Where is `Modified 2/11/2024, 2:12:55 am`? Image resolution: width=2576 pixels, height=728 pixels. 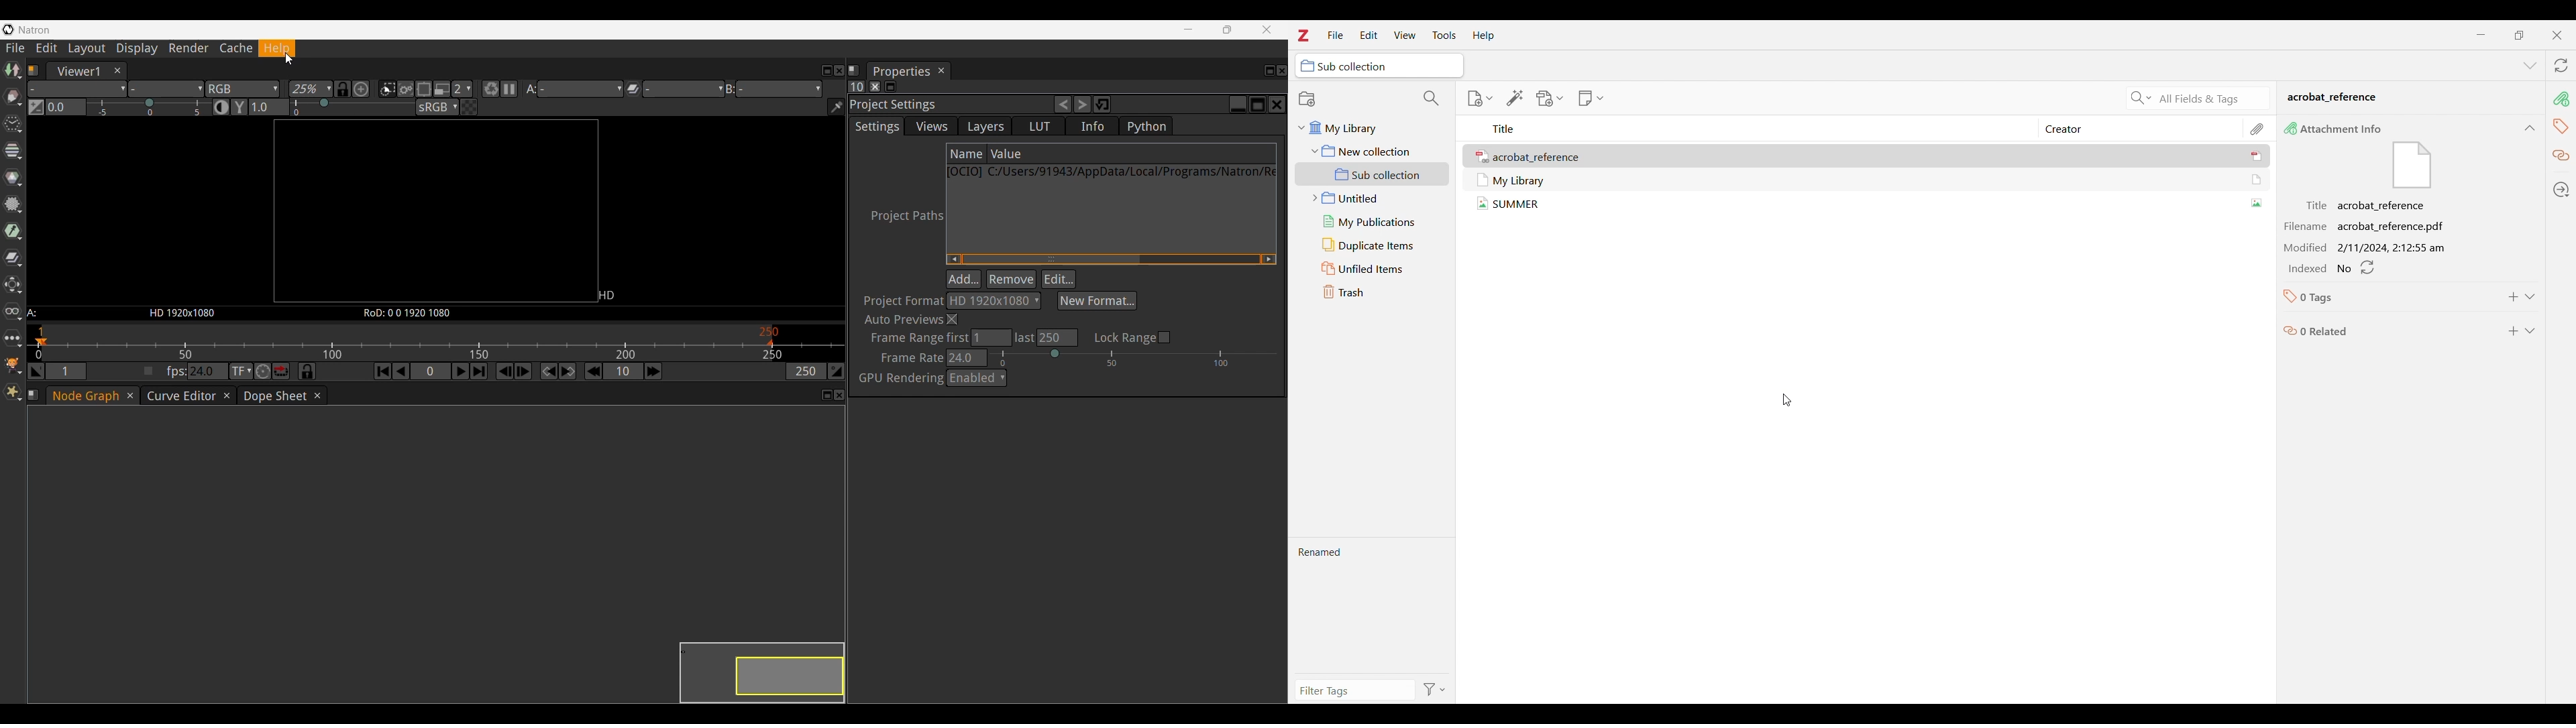 Modified 2/11/2024, 2:12:55 am is located at coordinates (2368, 246).